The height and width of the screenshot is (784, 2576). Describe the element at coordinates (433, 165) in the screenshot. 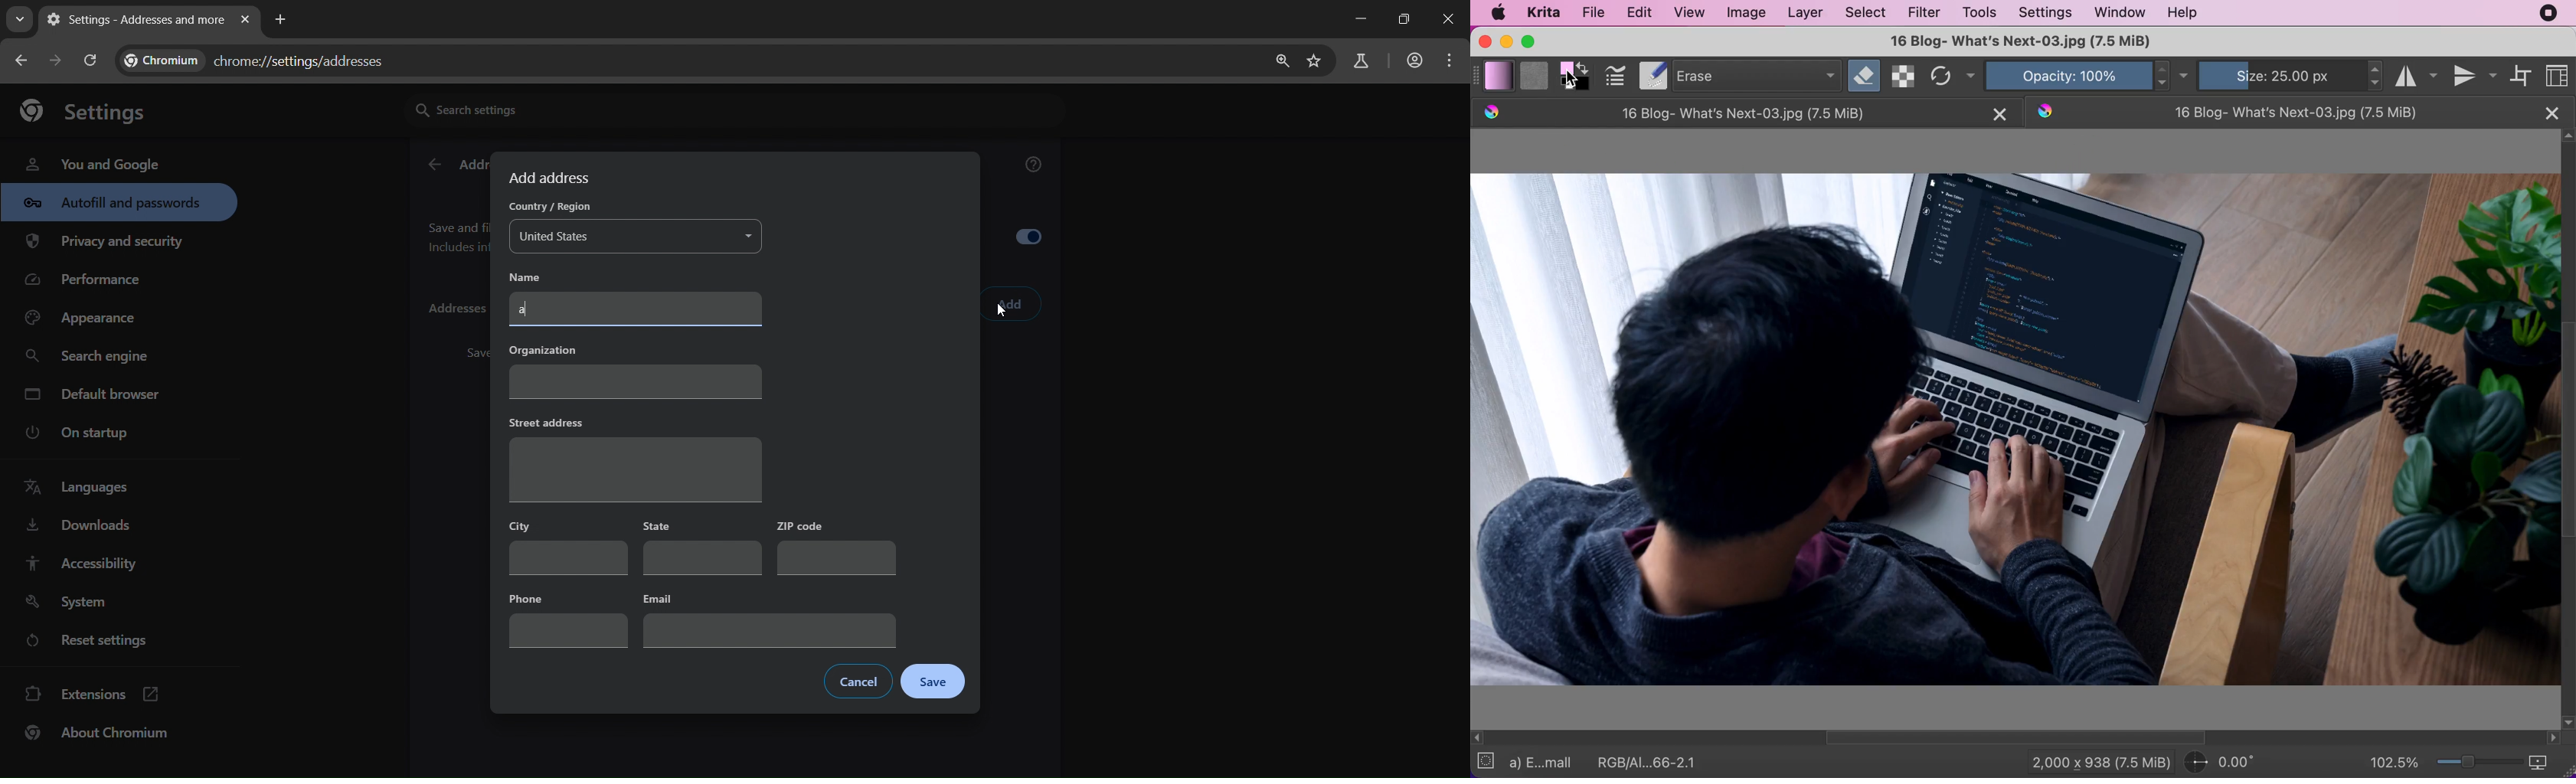

I see `back` at that location.